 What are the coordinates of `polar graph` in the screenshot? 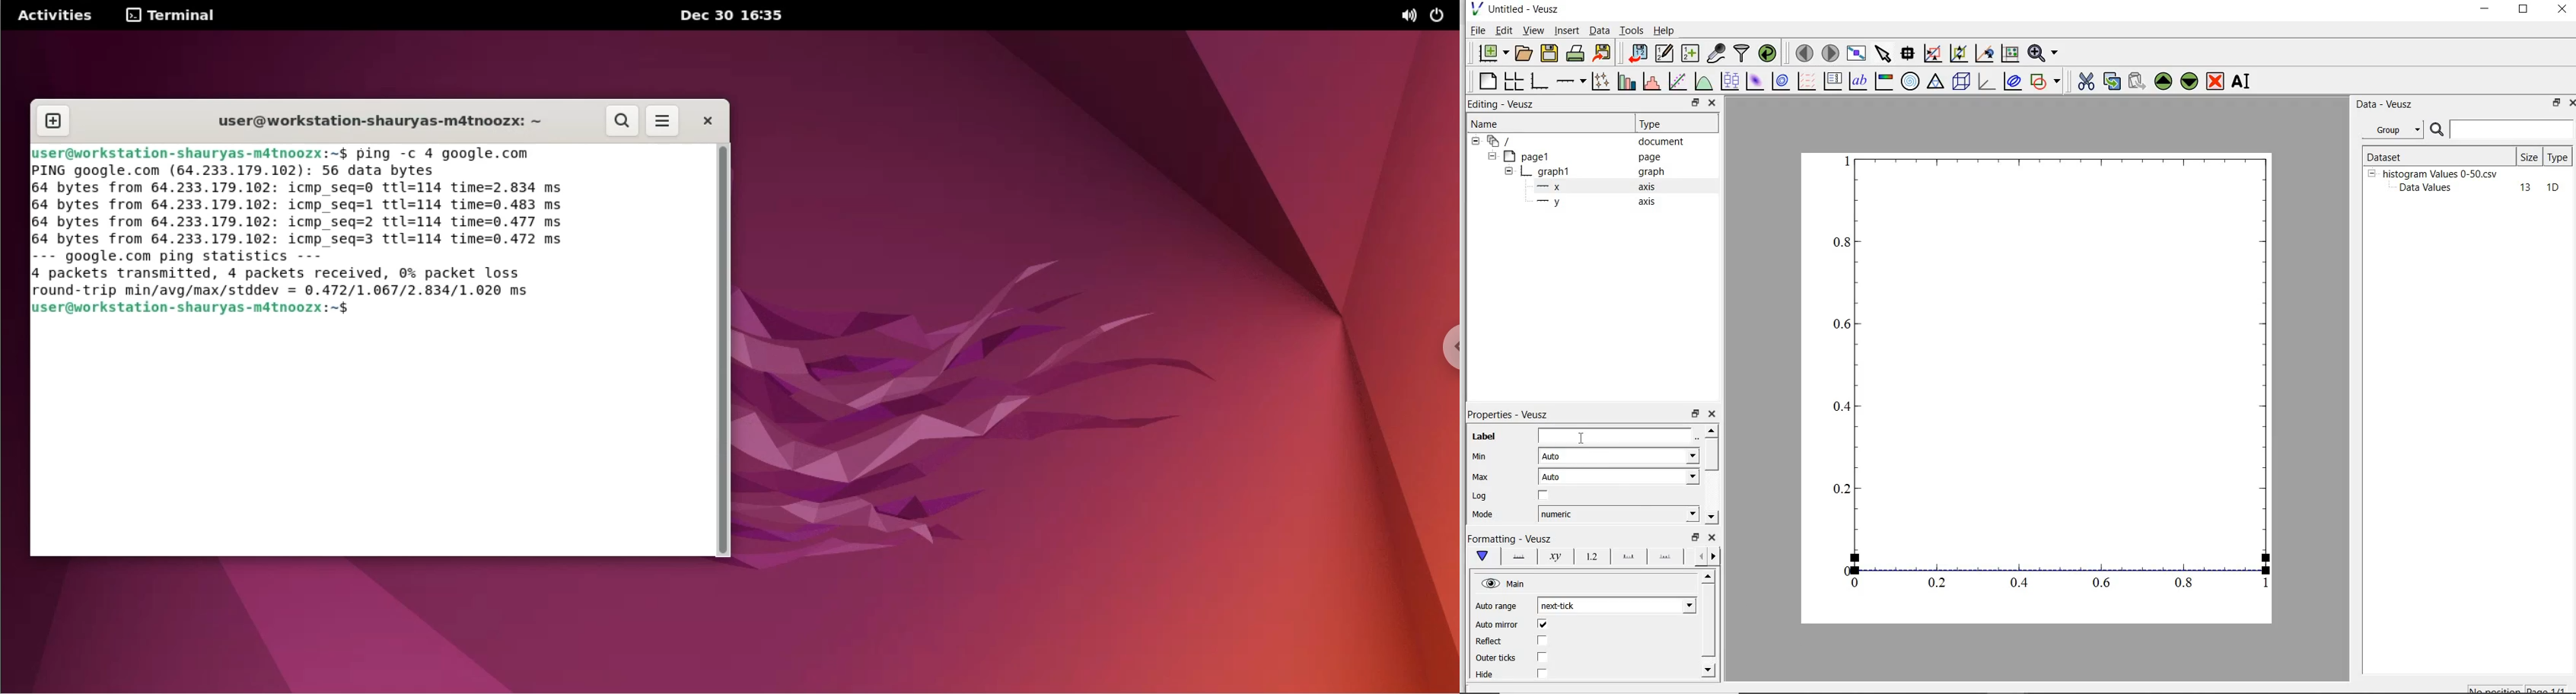 It's located at (1910, 81).